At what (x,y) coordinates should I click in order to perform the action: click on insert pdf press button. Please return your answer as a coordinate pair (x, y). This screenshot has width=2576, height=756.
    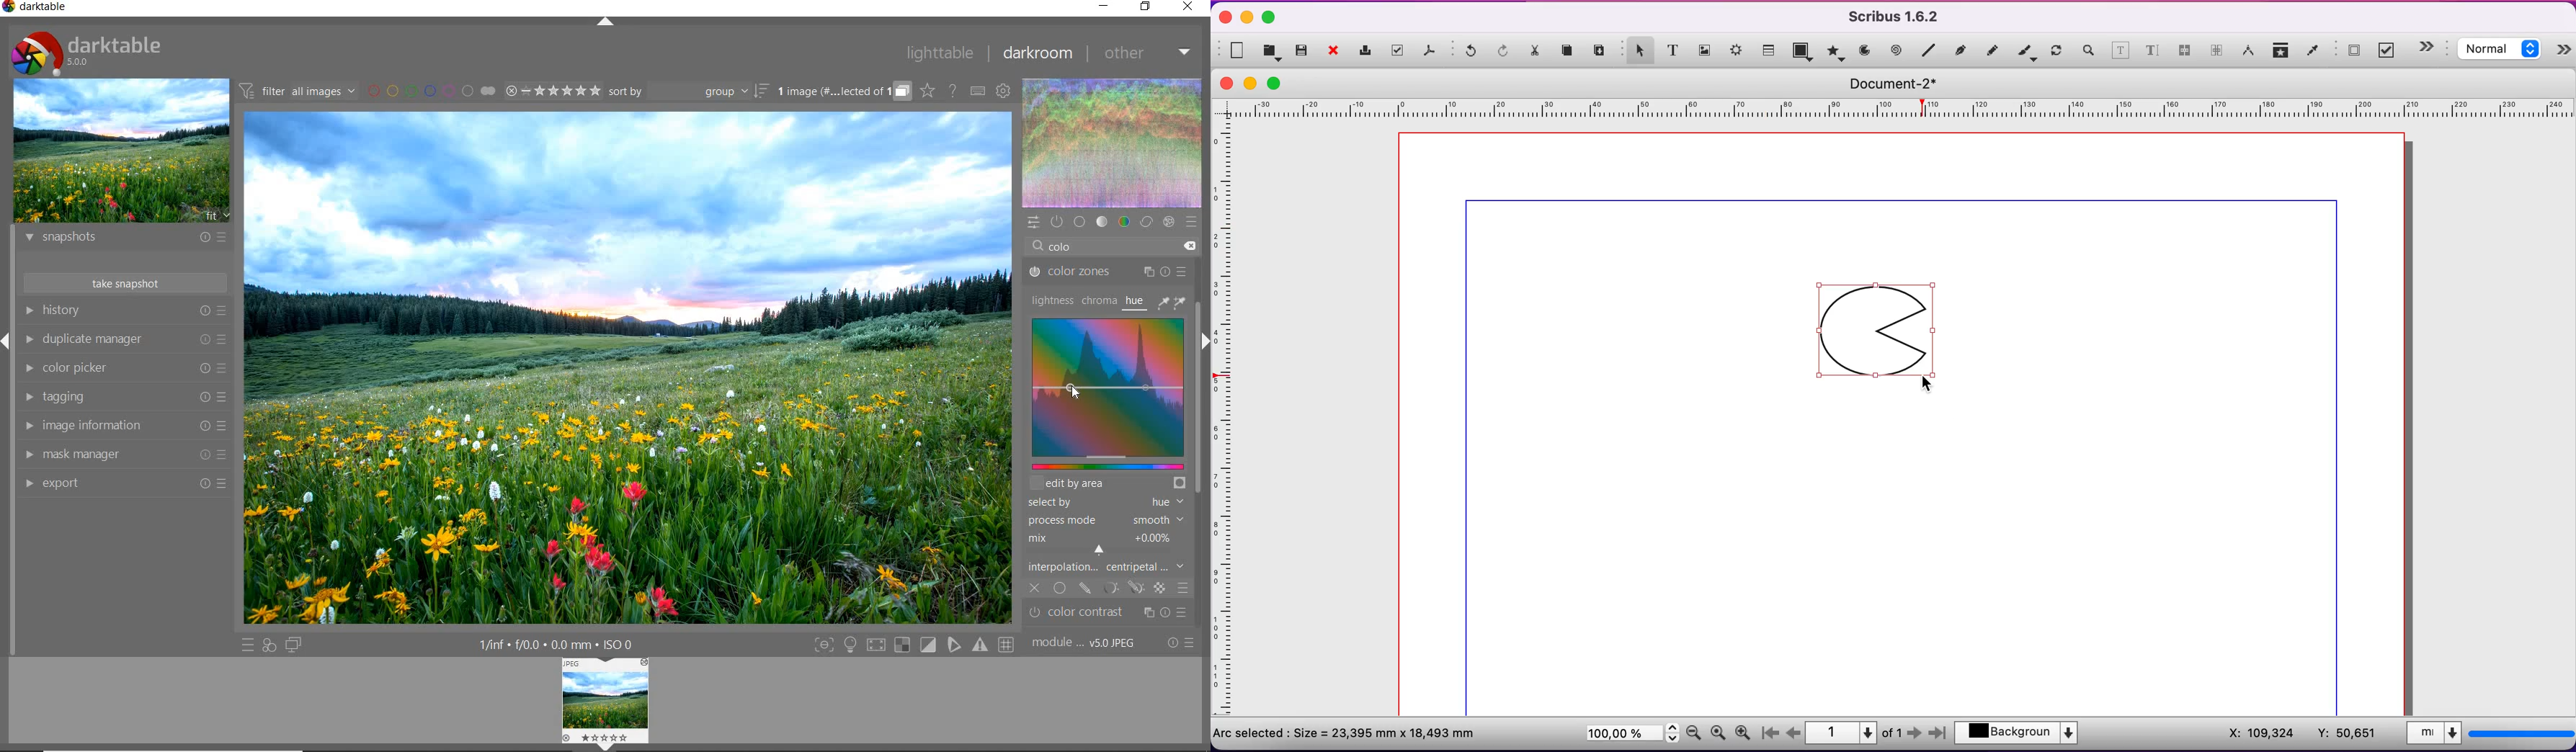
    Looking at the image, I should click on (2350, 51).